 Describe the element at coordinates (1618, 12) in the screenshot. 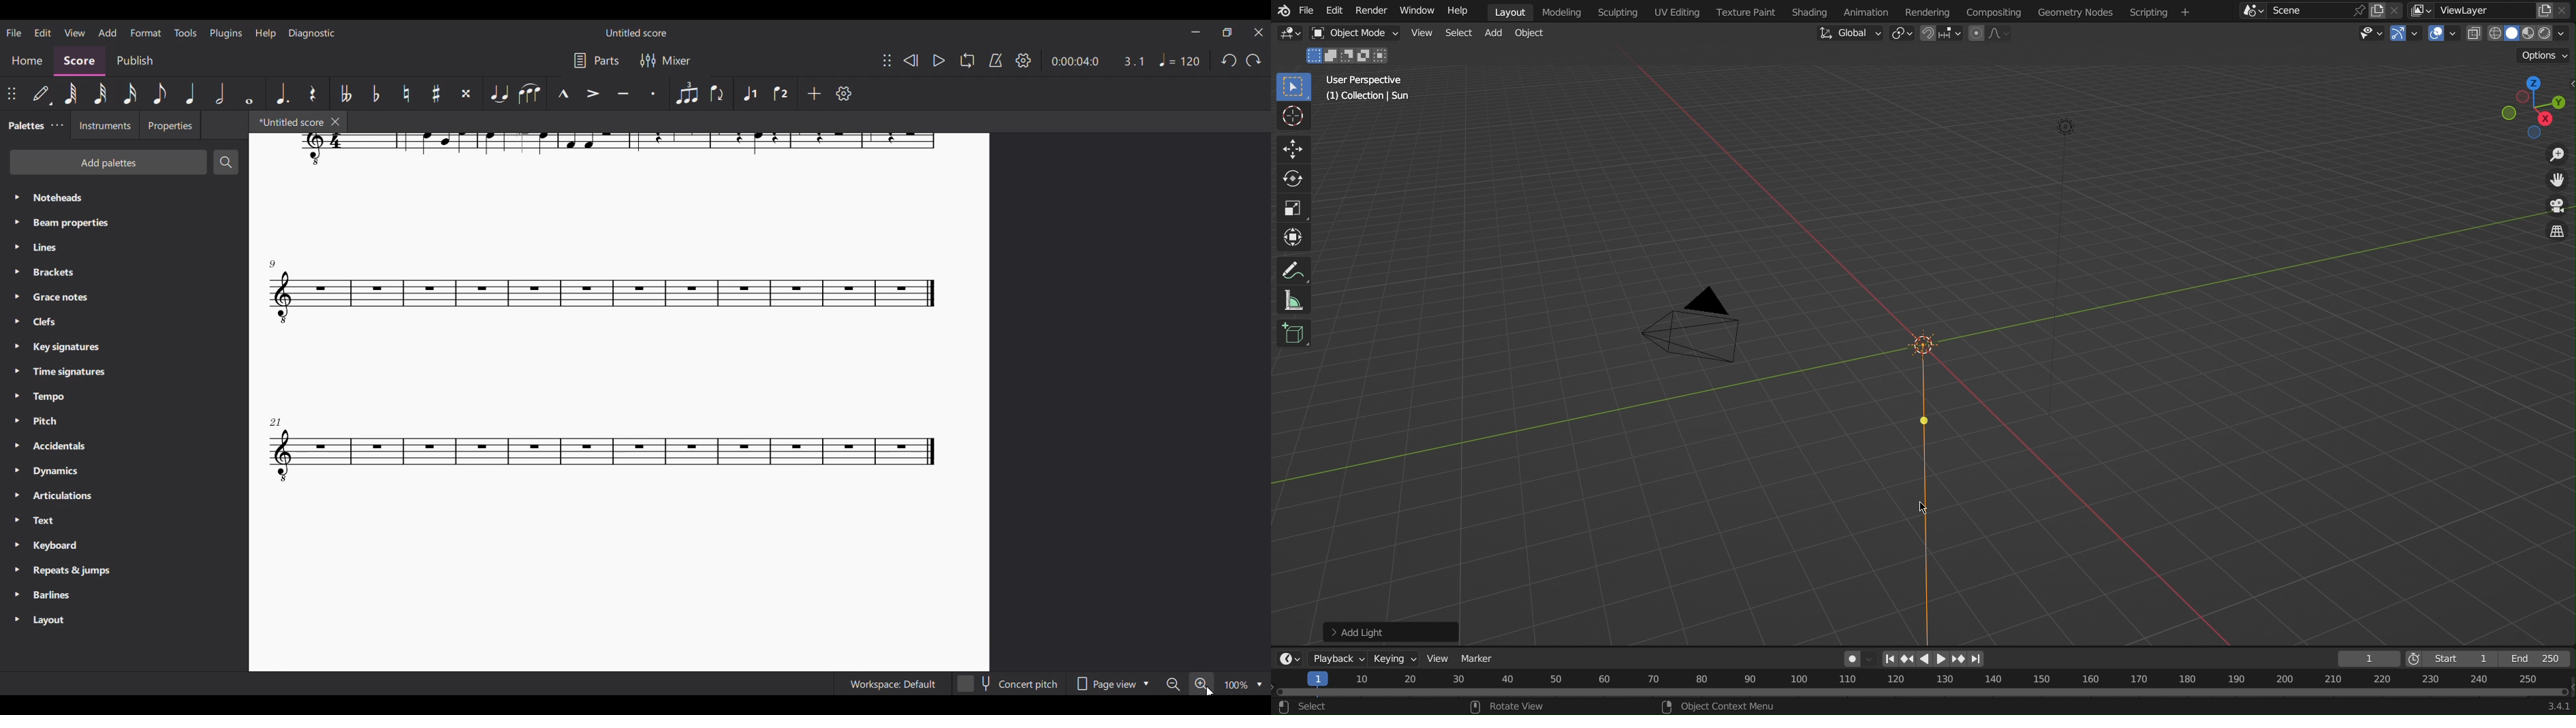

I see `Sculpting` at that location.